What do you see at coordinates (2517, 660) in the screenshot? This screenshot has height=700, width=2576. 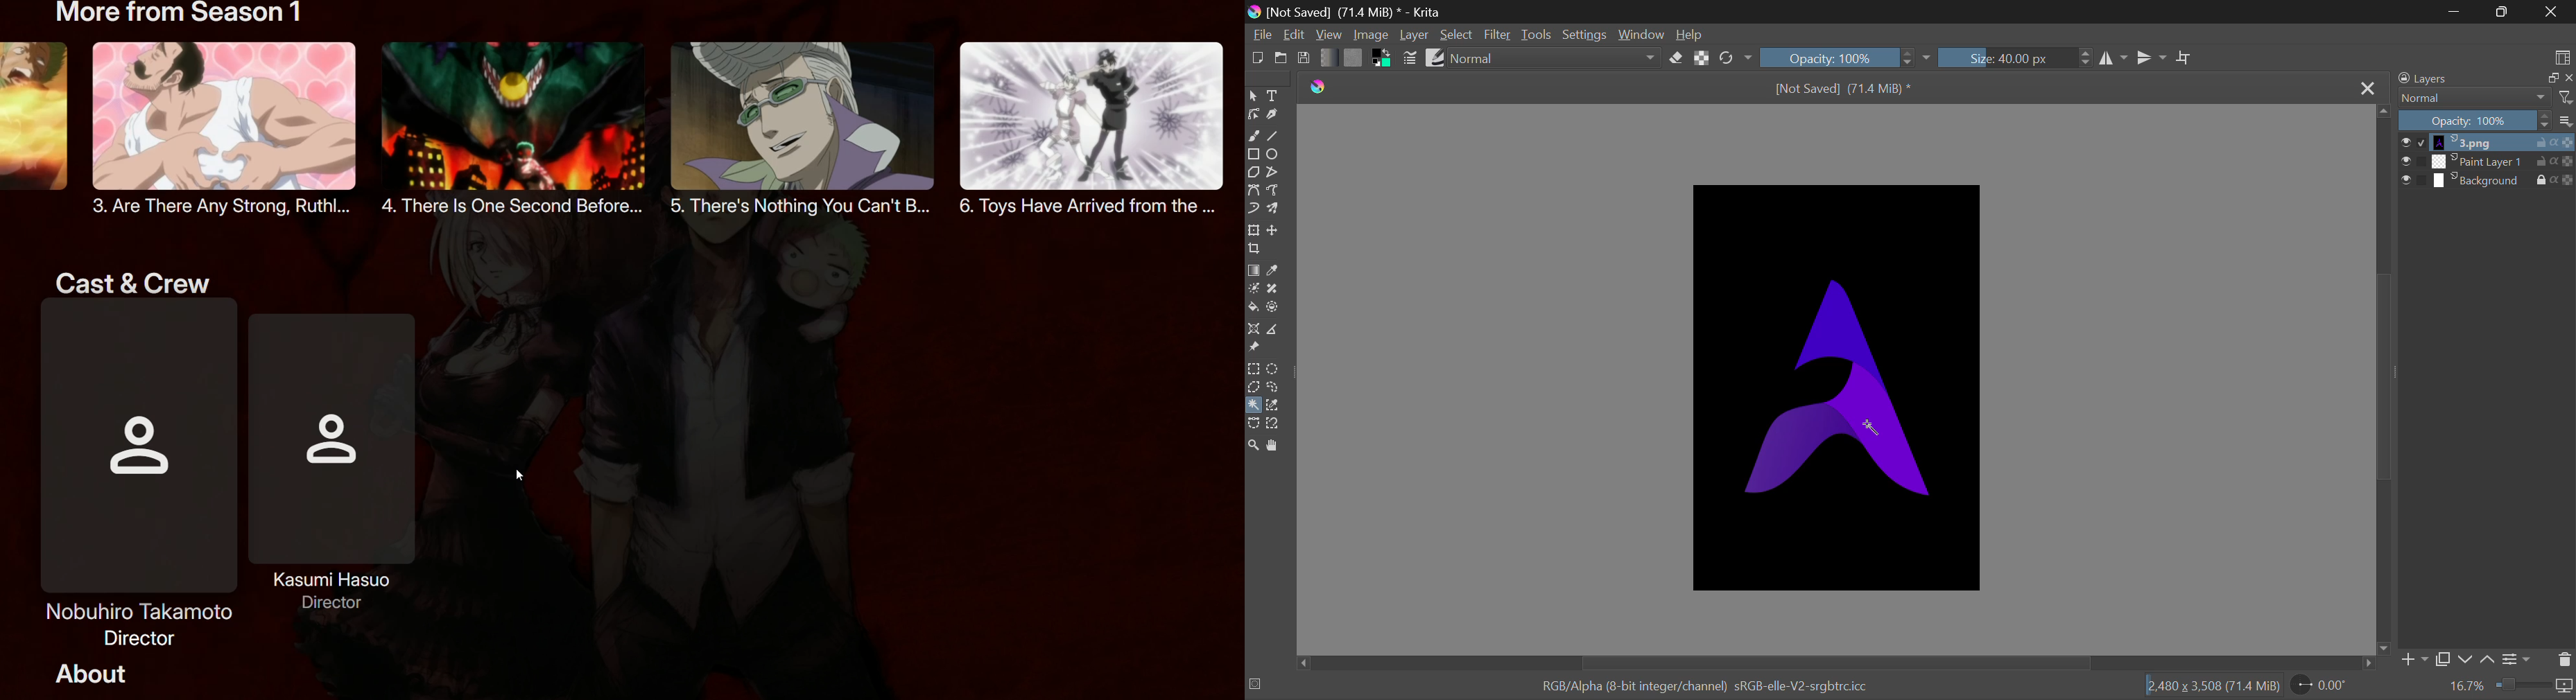 I see `Settings` at bounding box center [2517, 660].